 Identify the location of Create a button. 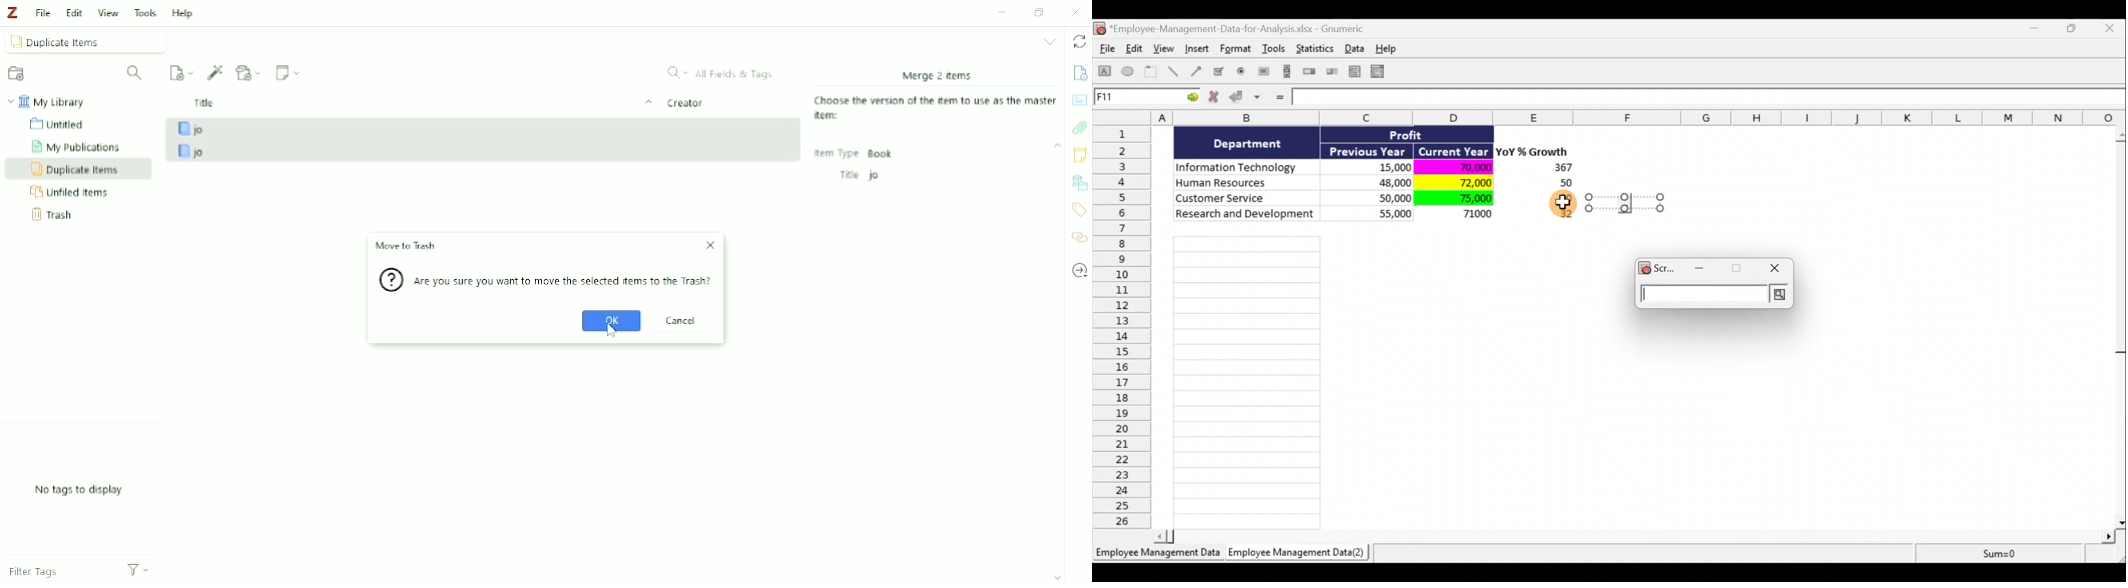
(1263, 74).